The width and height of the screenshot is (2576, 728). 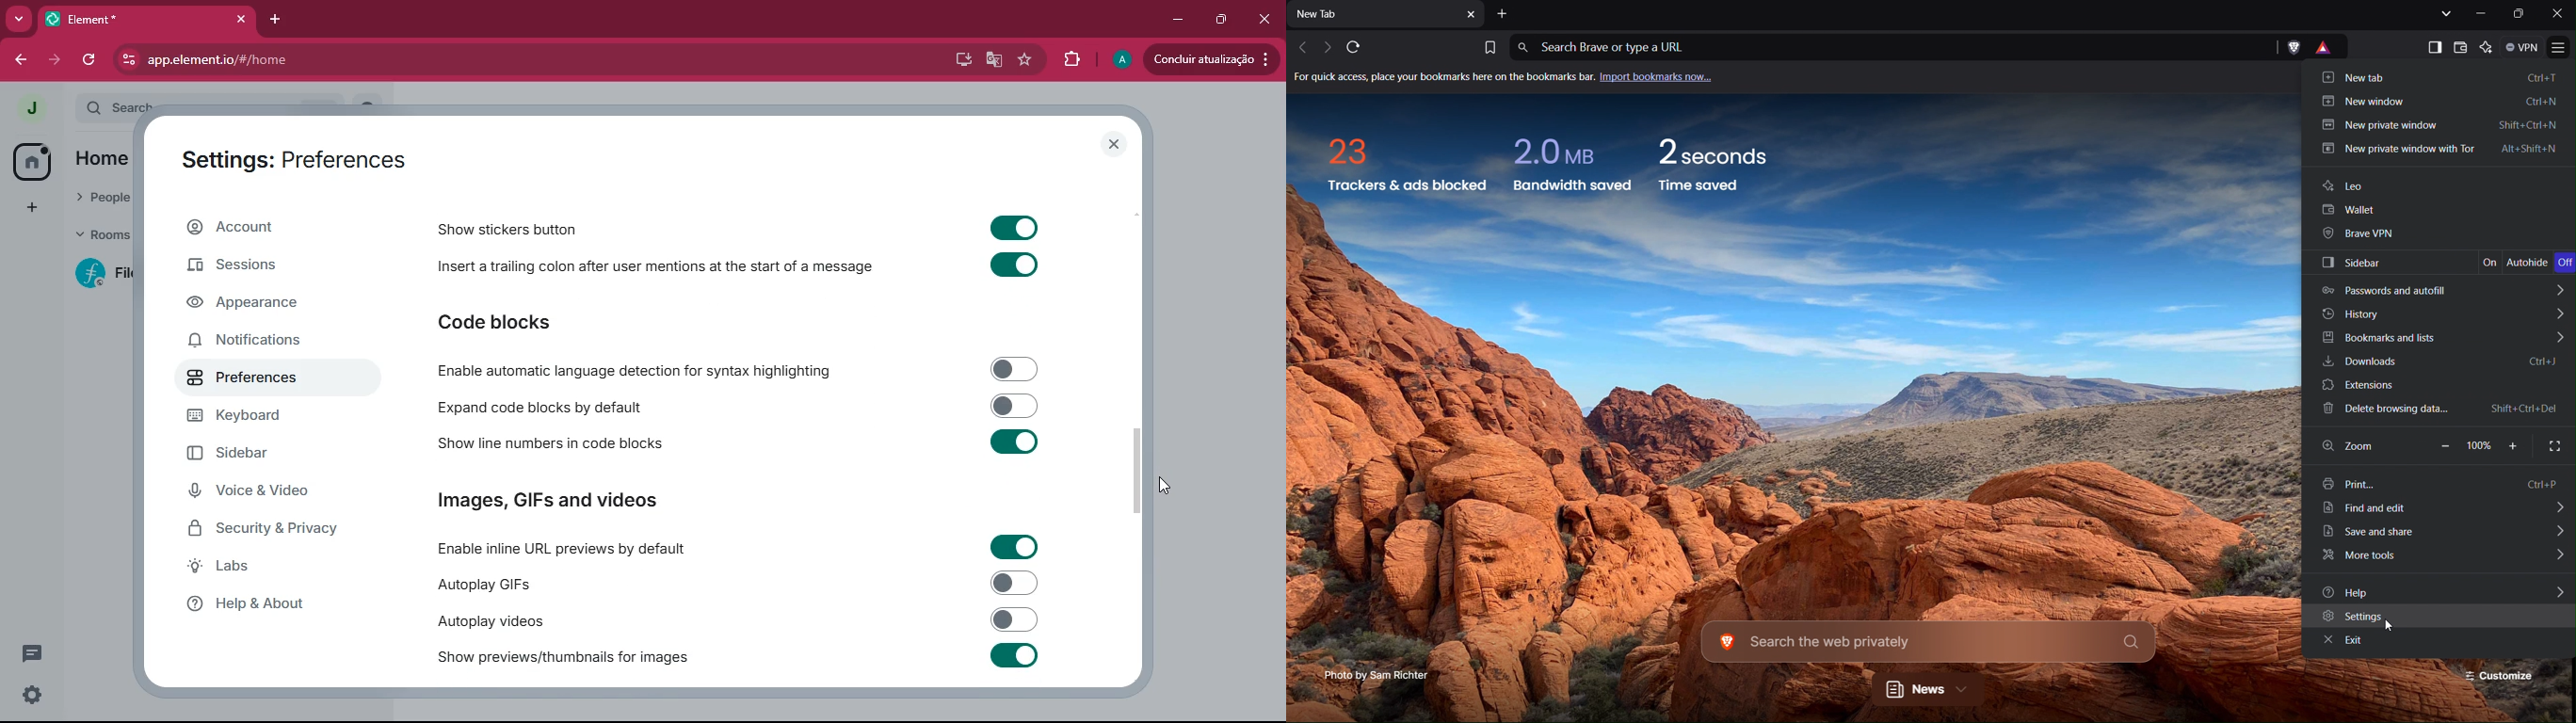 What do you see at coordinates (564, 550) in the screenshot?
I see `enable inline` at bounding box center [564, 550].